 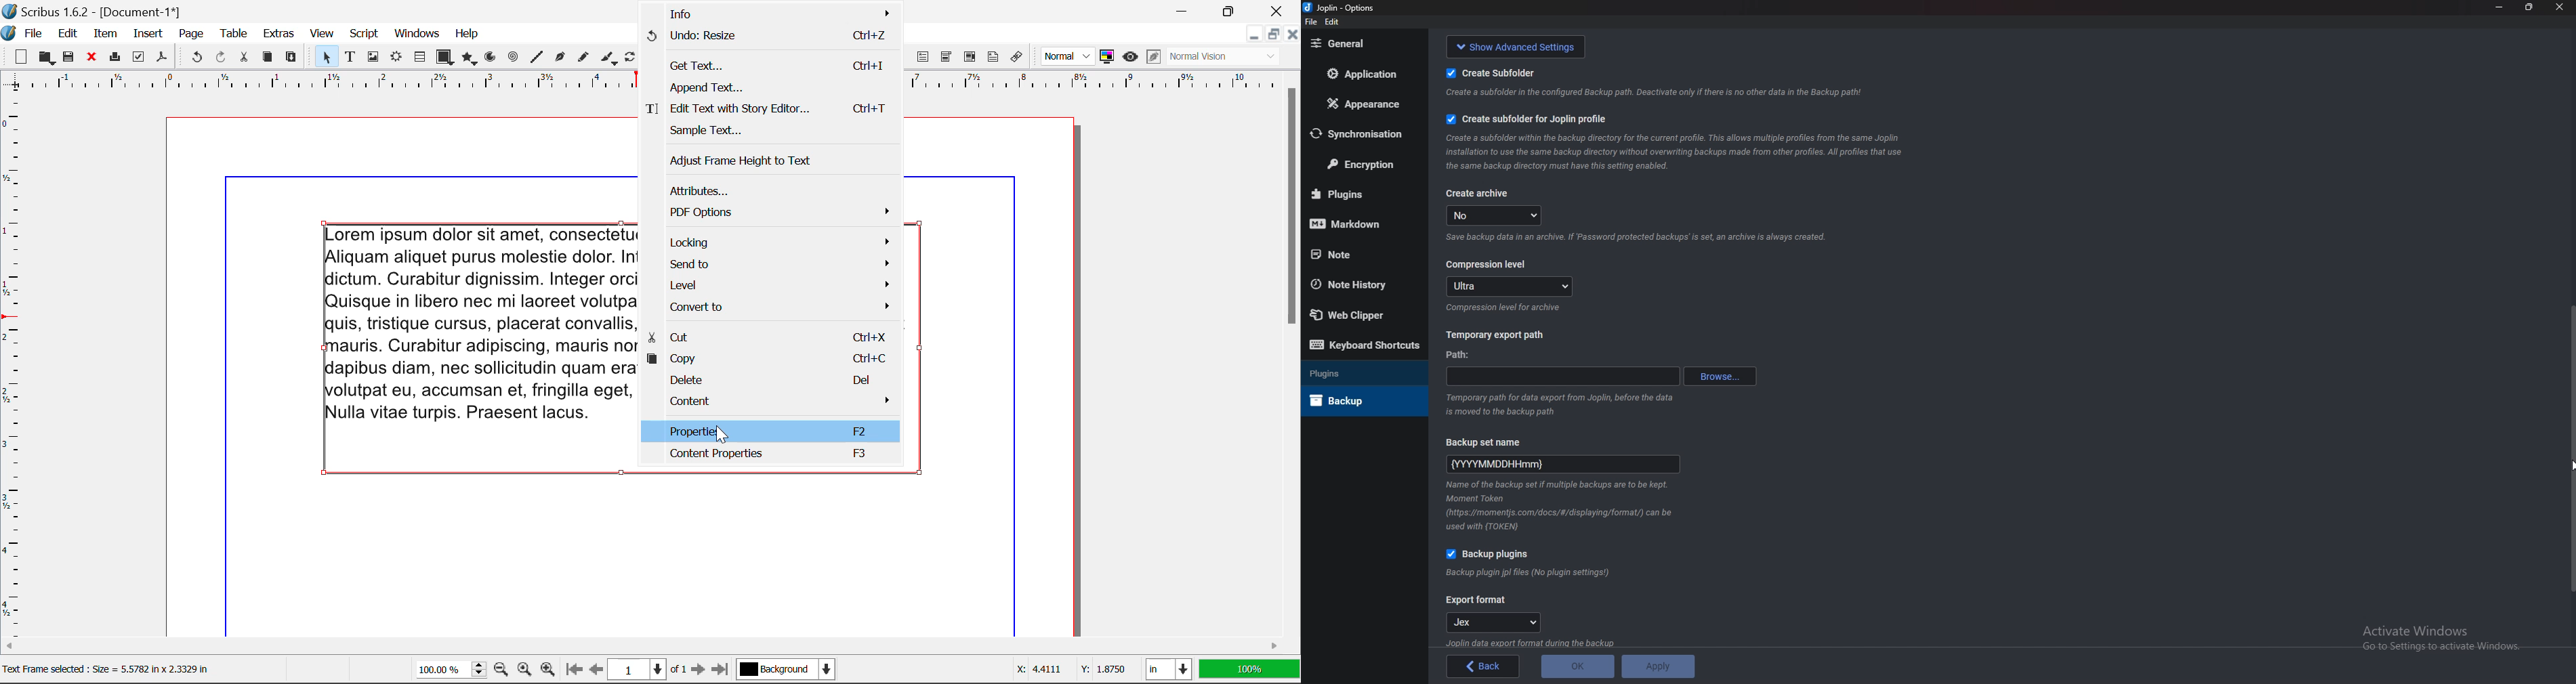 I want to click on Link Annotation, so click(x=1020, y=58).